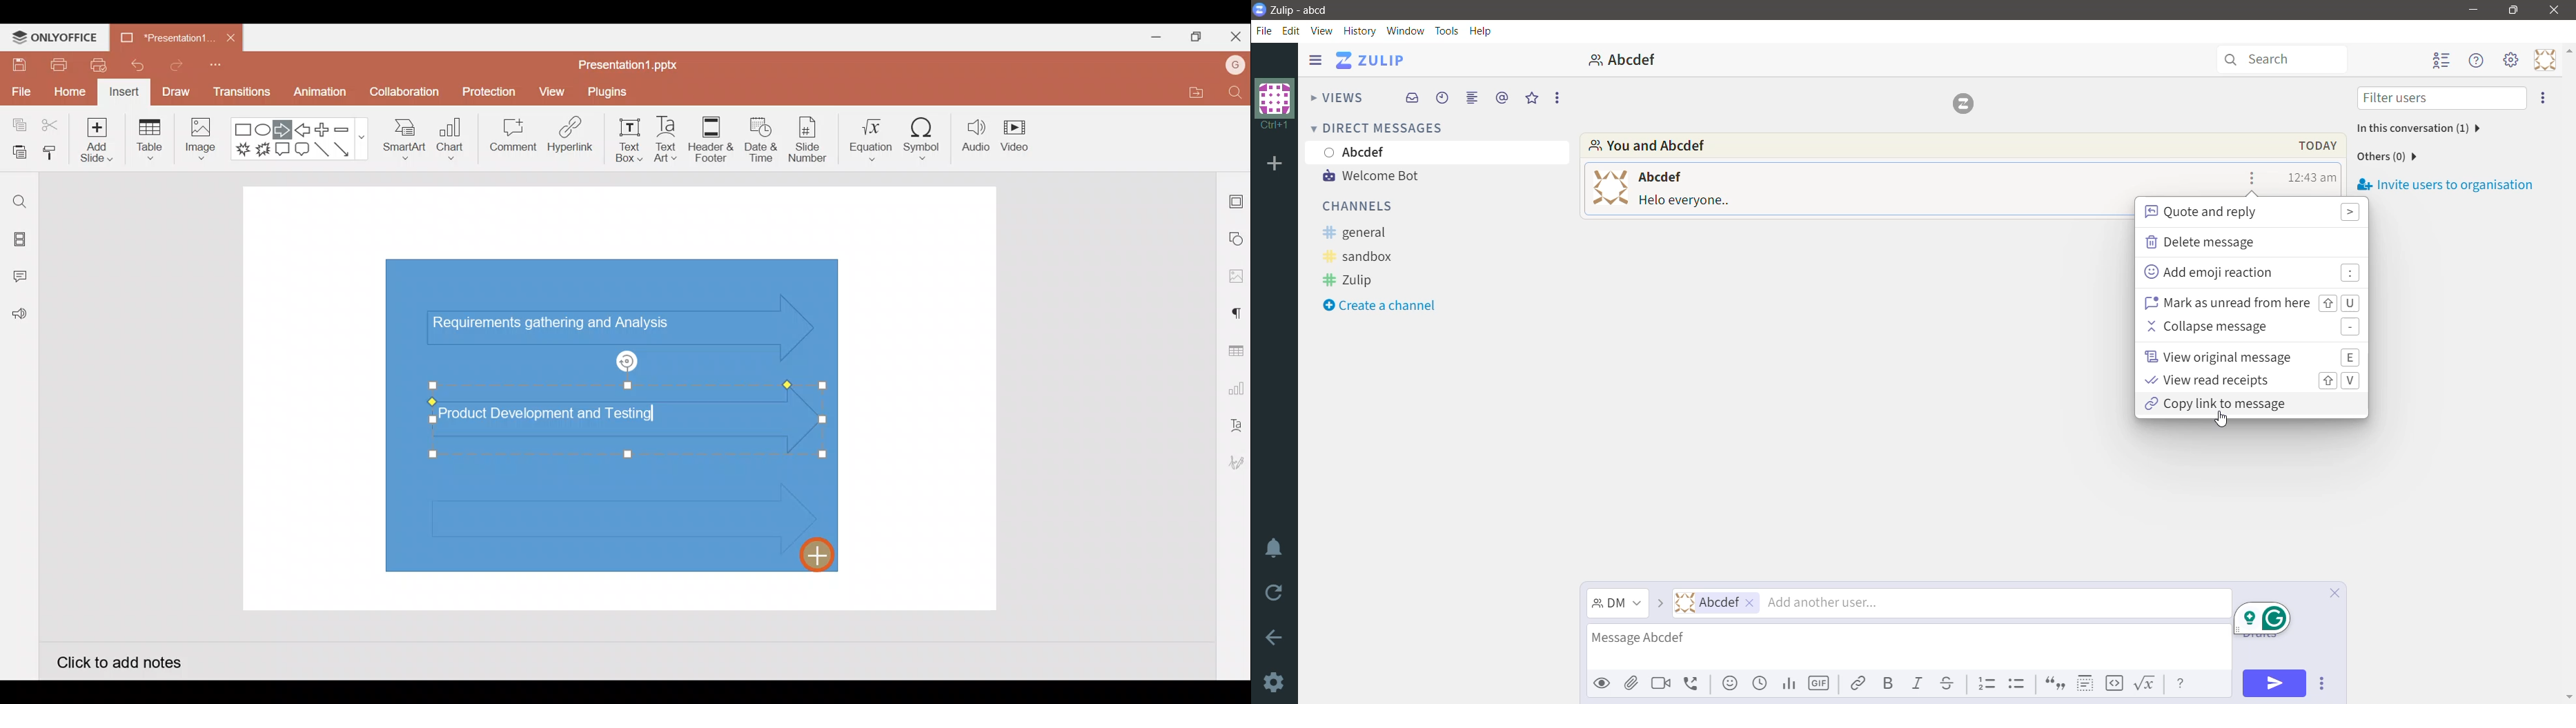  I want to click on Comment, so click(508, 138).